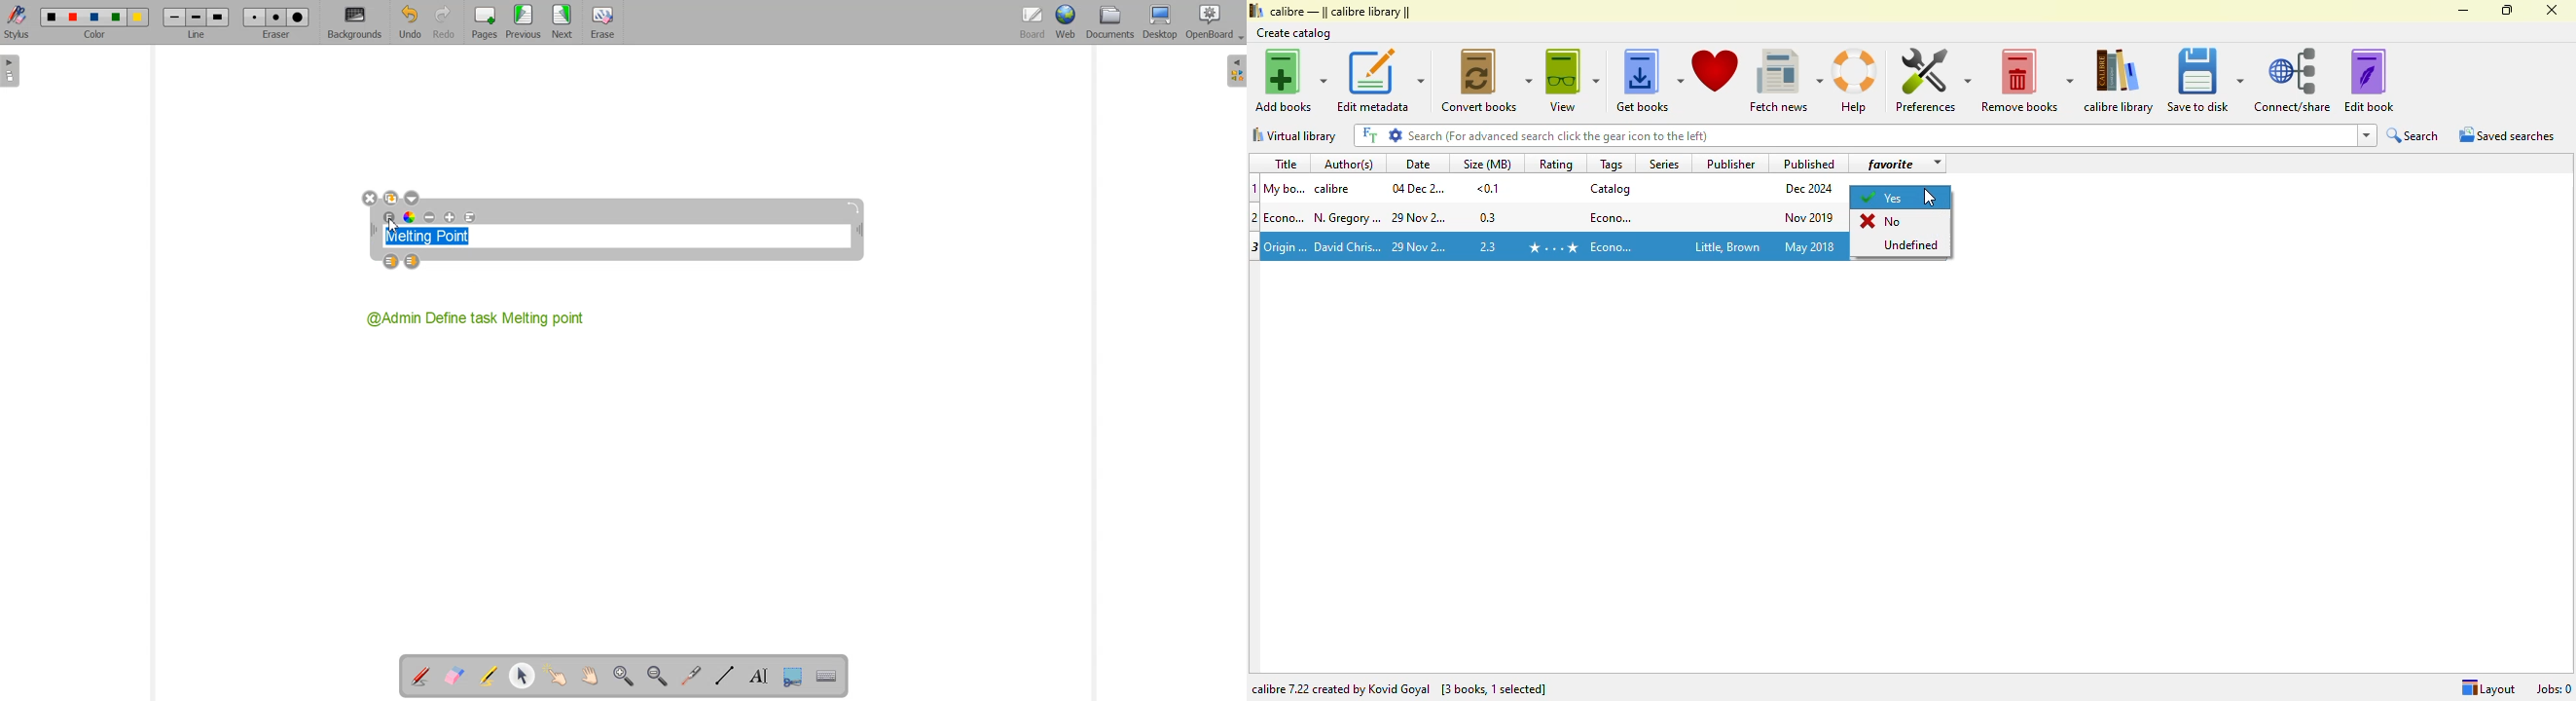  I want to click on donate to support calibre, so click(1716, 71).